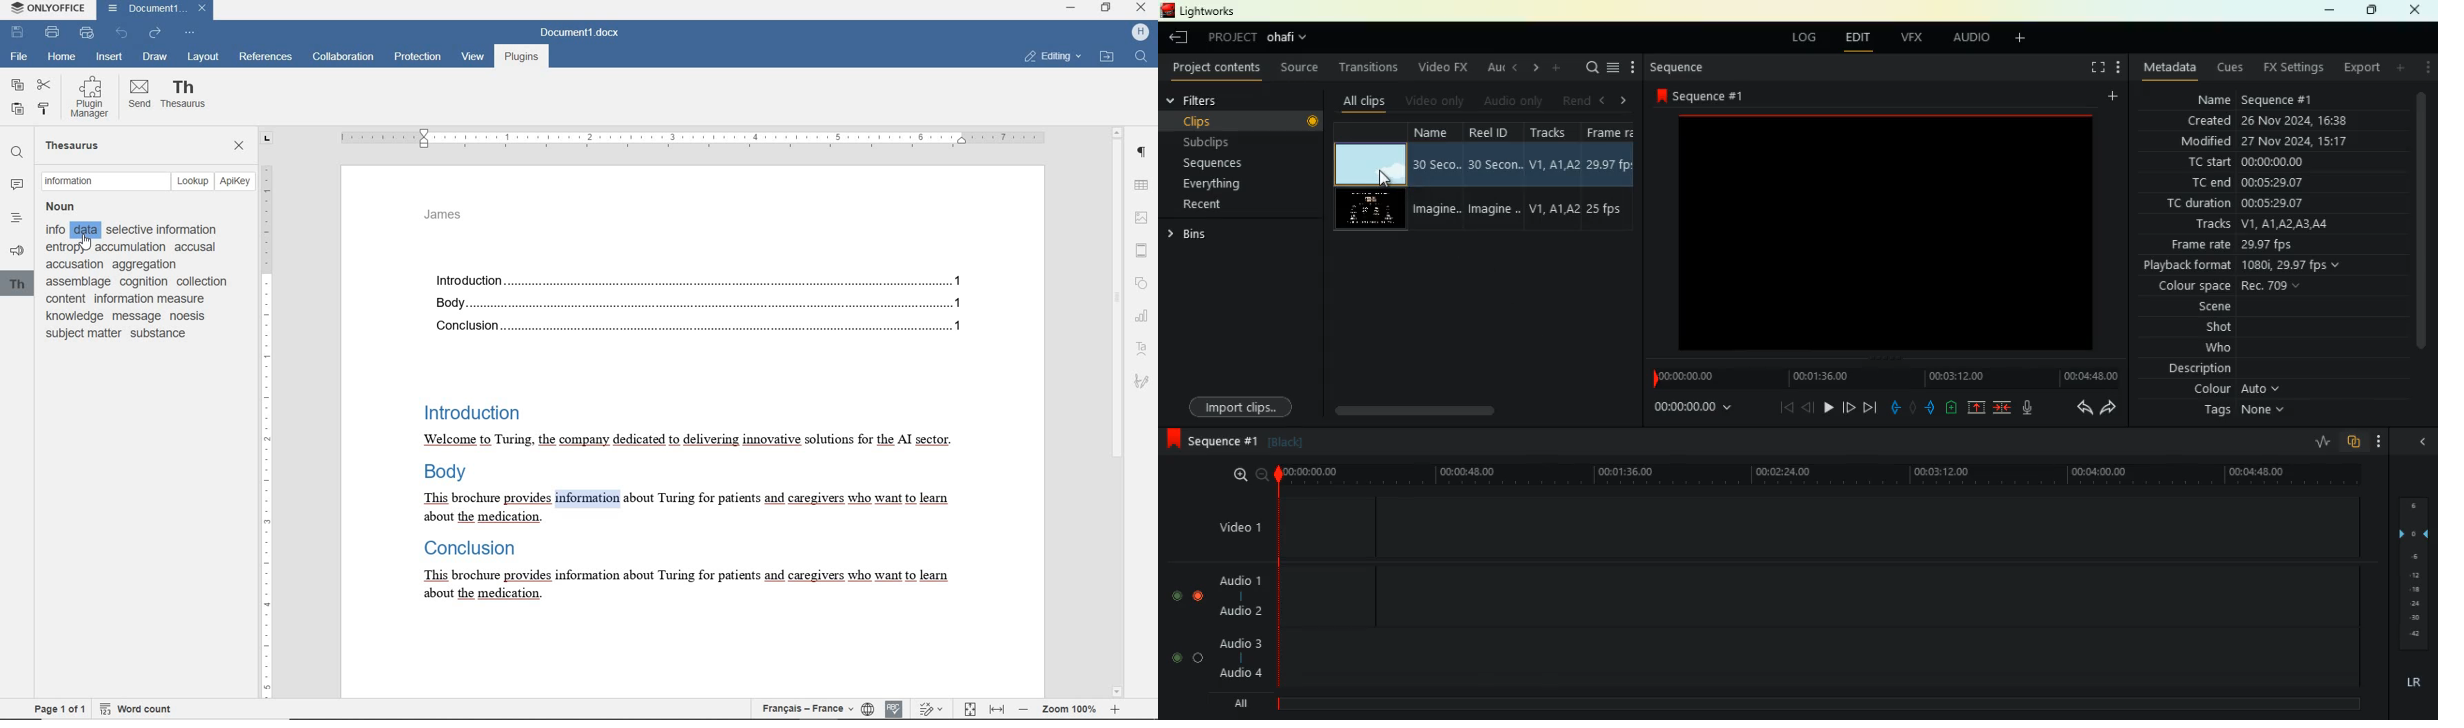  What do you see at coordinates (1215, 99) in the screenshot?
I see `filters` at bounding box center [1215, 99].